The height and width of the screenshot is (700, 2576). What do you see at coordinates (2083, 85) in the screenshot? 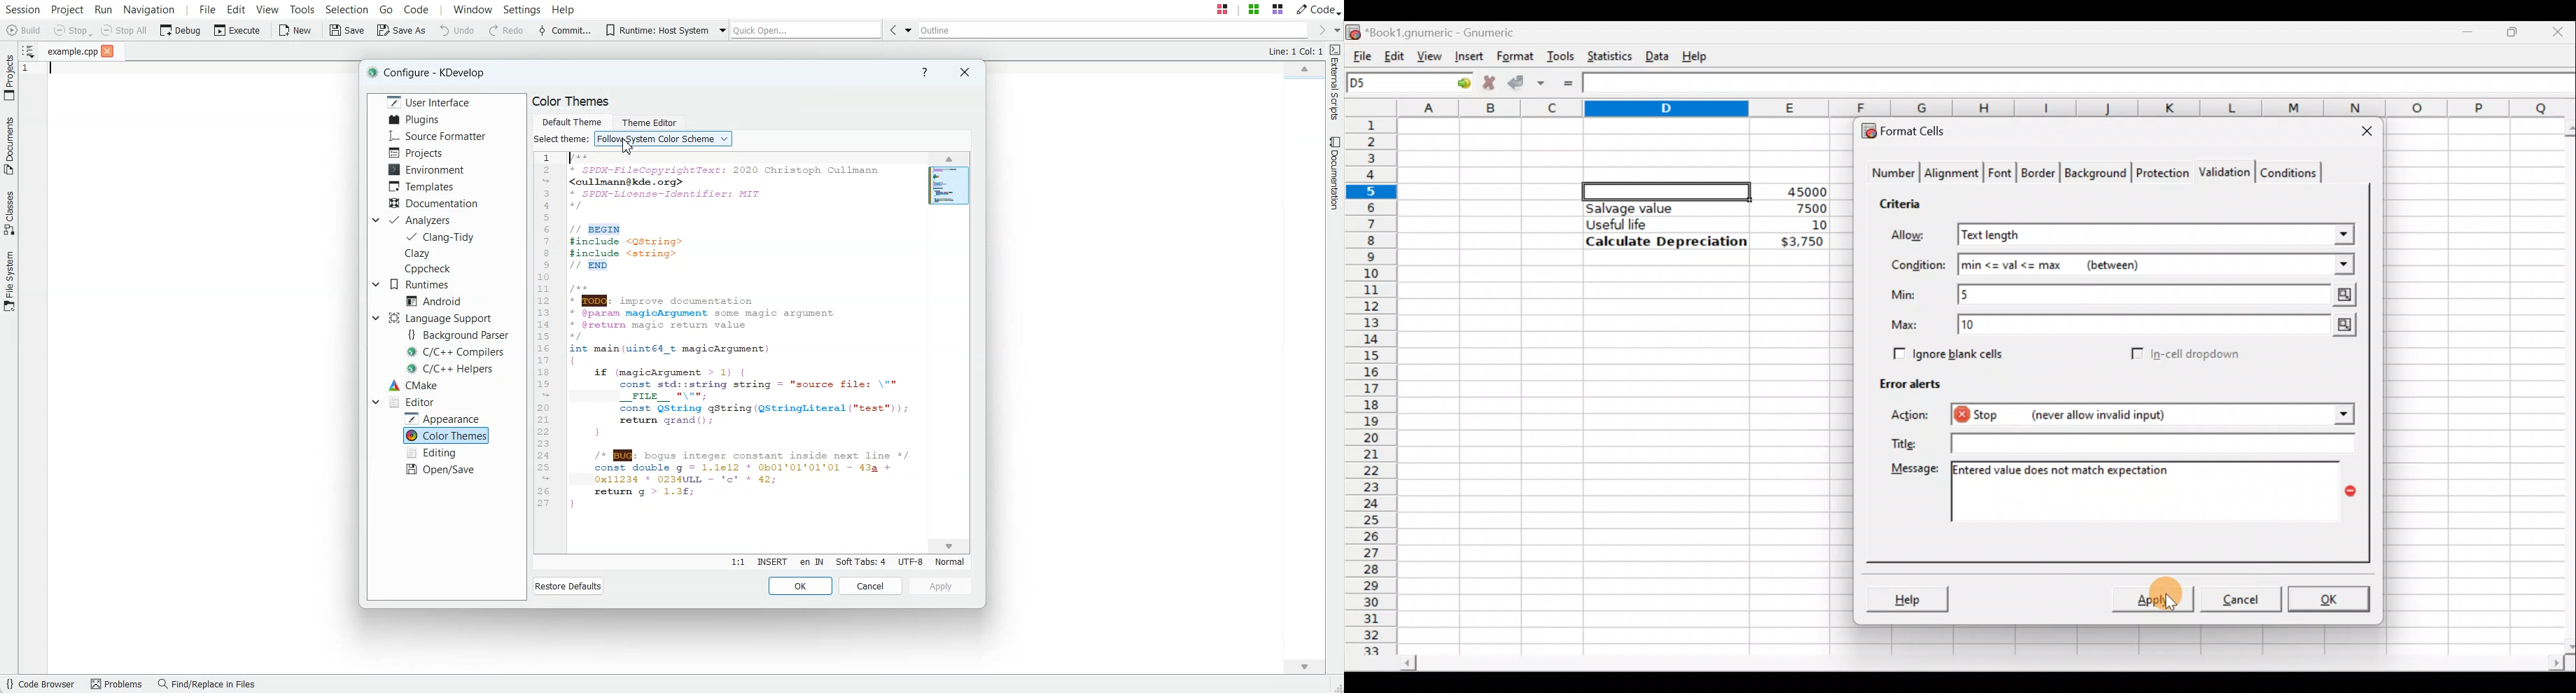
I see `Formula bar` at bounding box center [2083, 85].